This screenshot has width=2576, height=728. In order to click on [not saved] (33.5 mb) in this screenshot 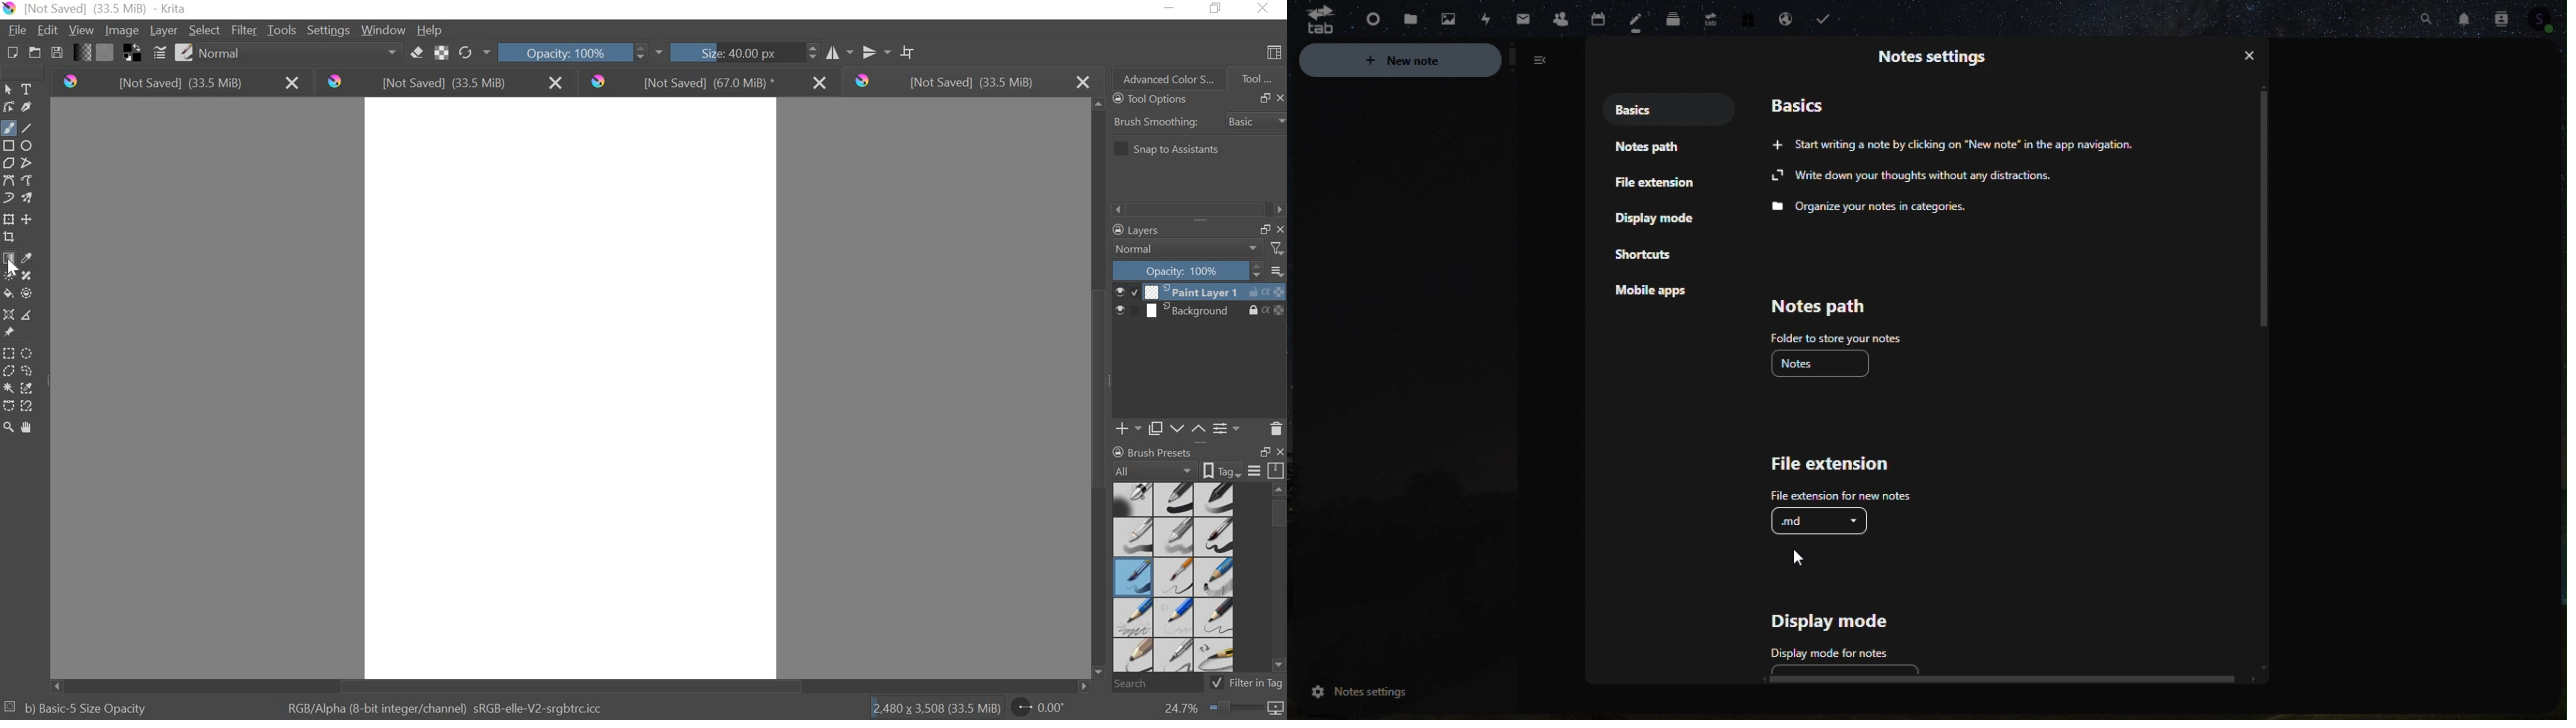, I will do `click(446, 83)`.